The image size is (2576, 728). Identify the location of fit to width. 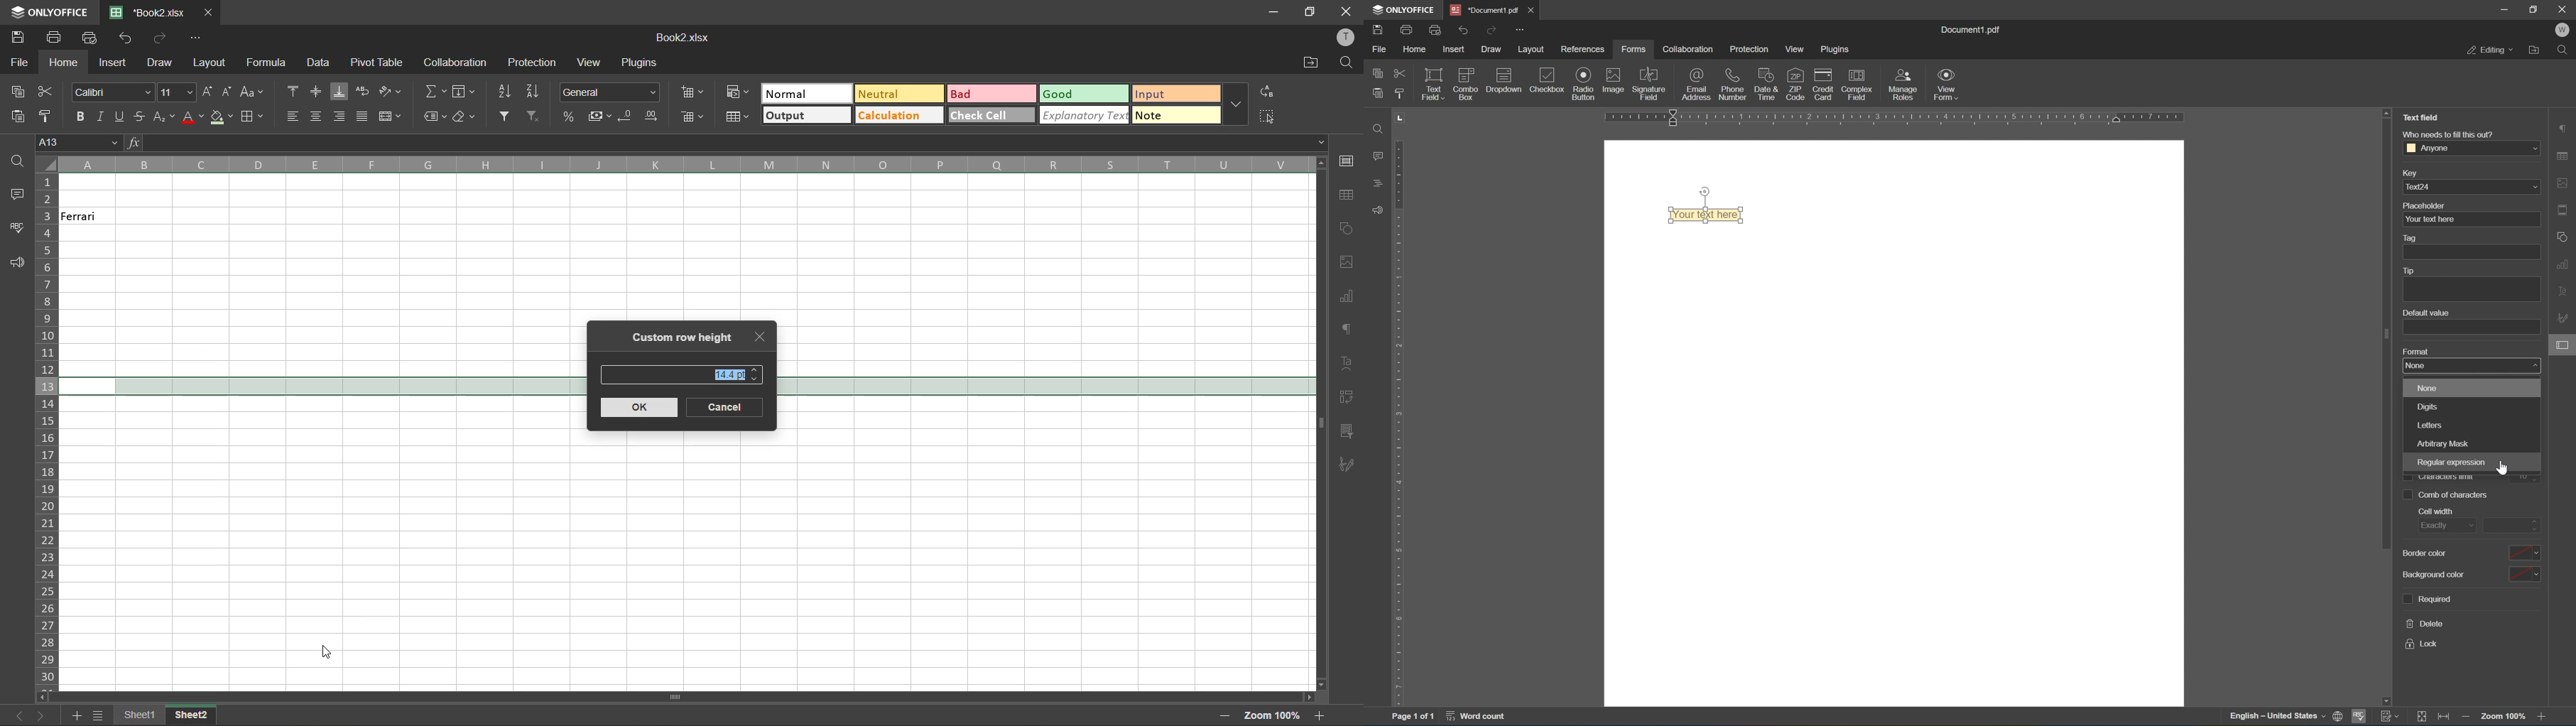
(2445, 718).